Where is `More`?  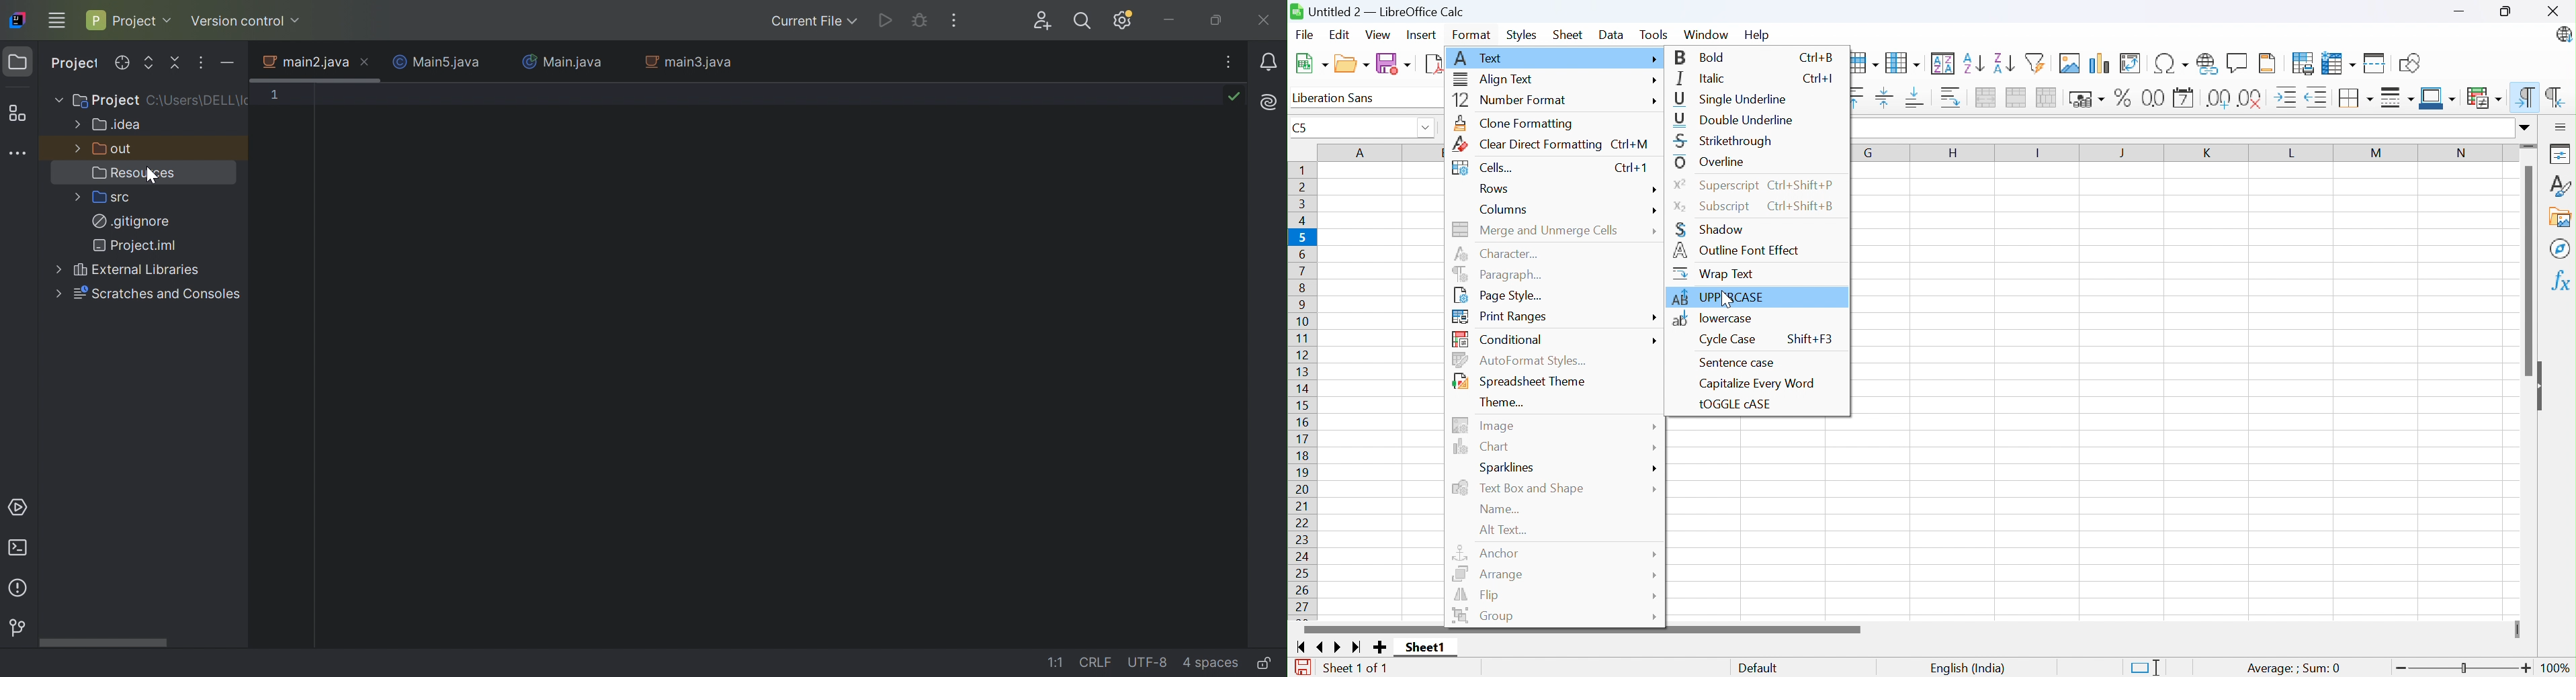
More is located at coordinates (1654, 554).